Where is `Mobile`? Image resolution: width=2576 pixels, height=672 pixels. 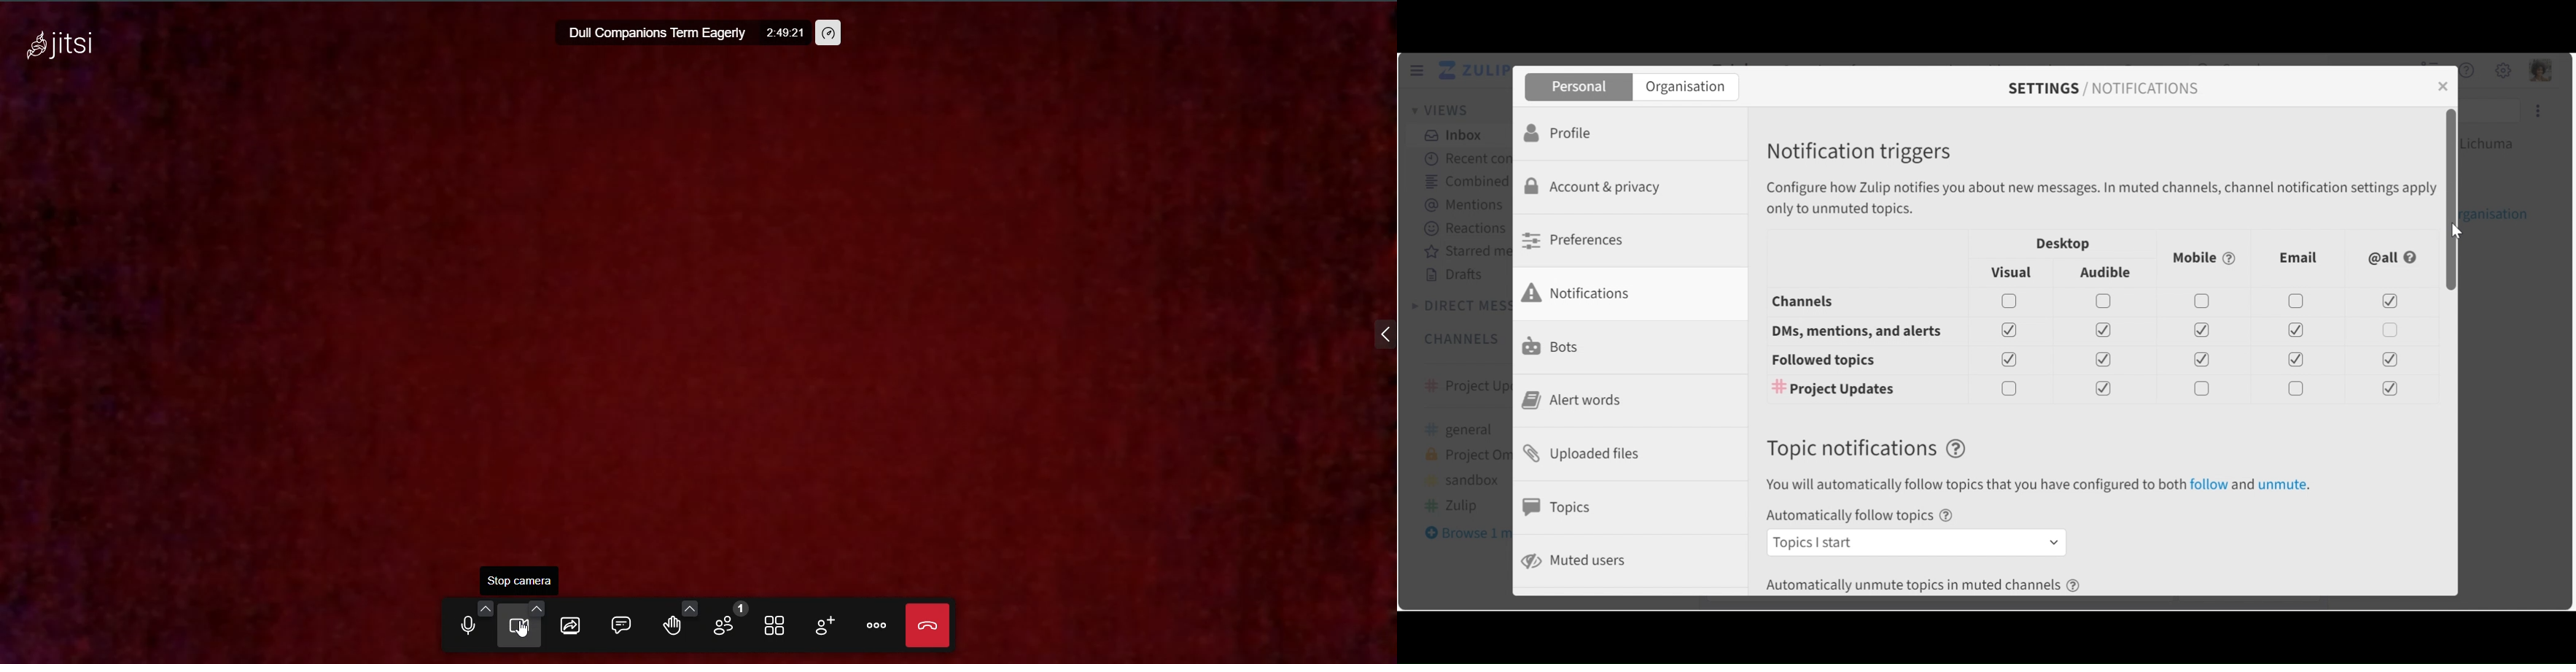 Mobile is located at coordinates (2202, 258).